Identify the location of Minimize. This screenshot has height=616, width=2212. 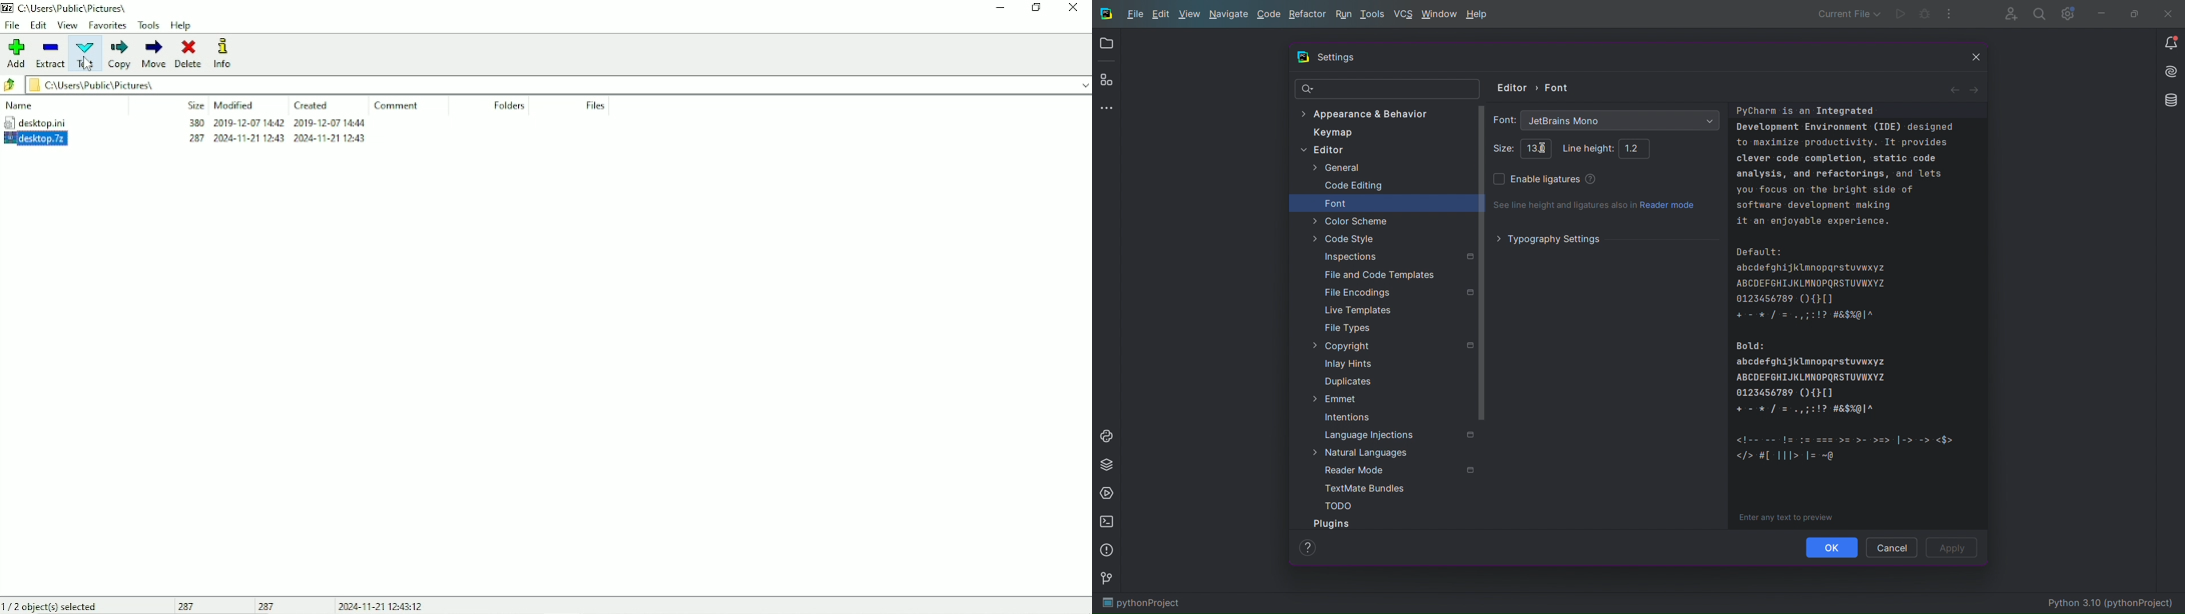
(1003, 8).